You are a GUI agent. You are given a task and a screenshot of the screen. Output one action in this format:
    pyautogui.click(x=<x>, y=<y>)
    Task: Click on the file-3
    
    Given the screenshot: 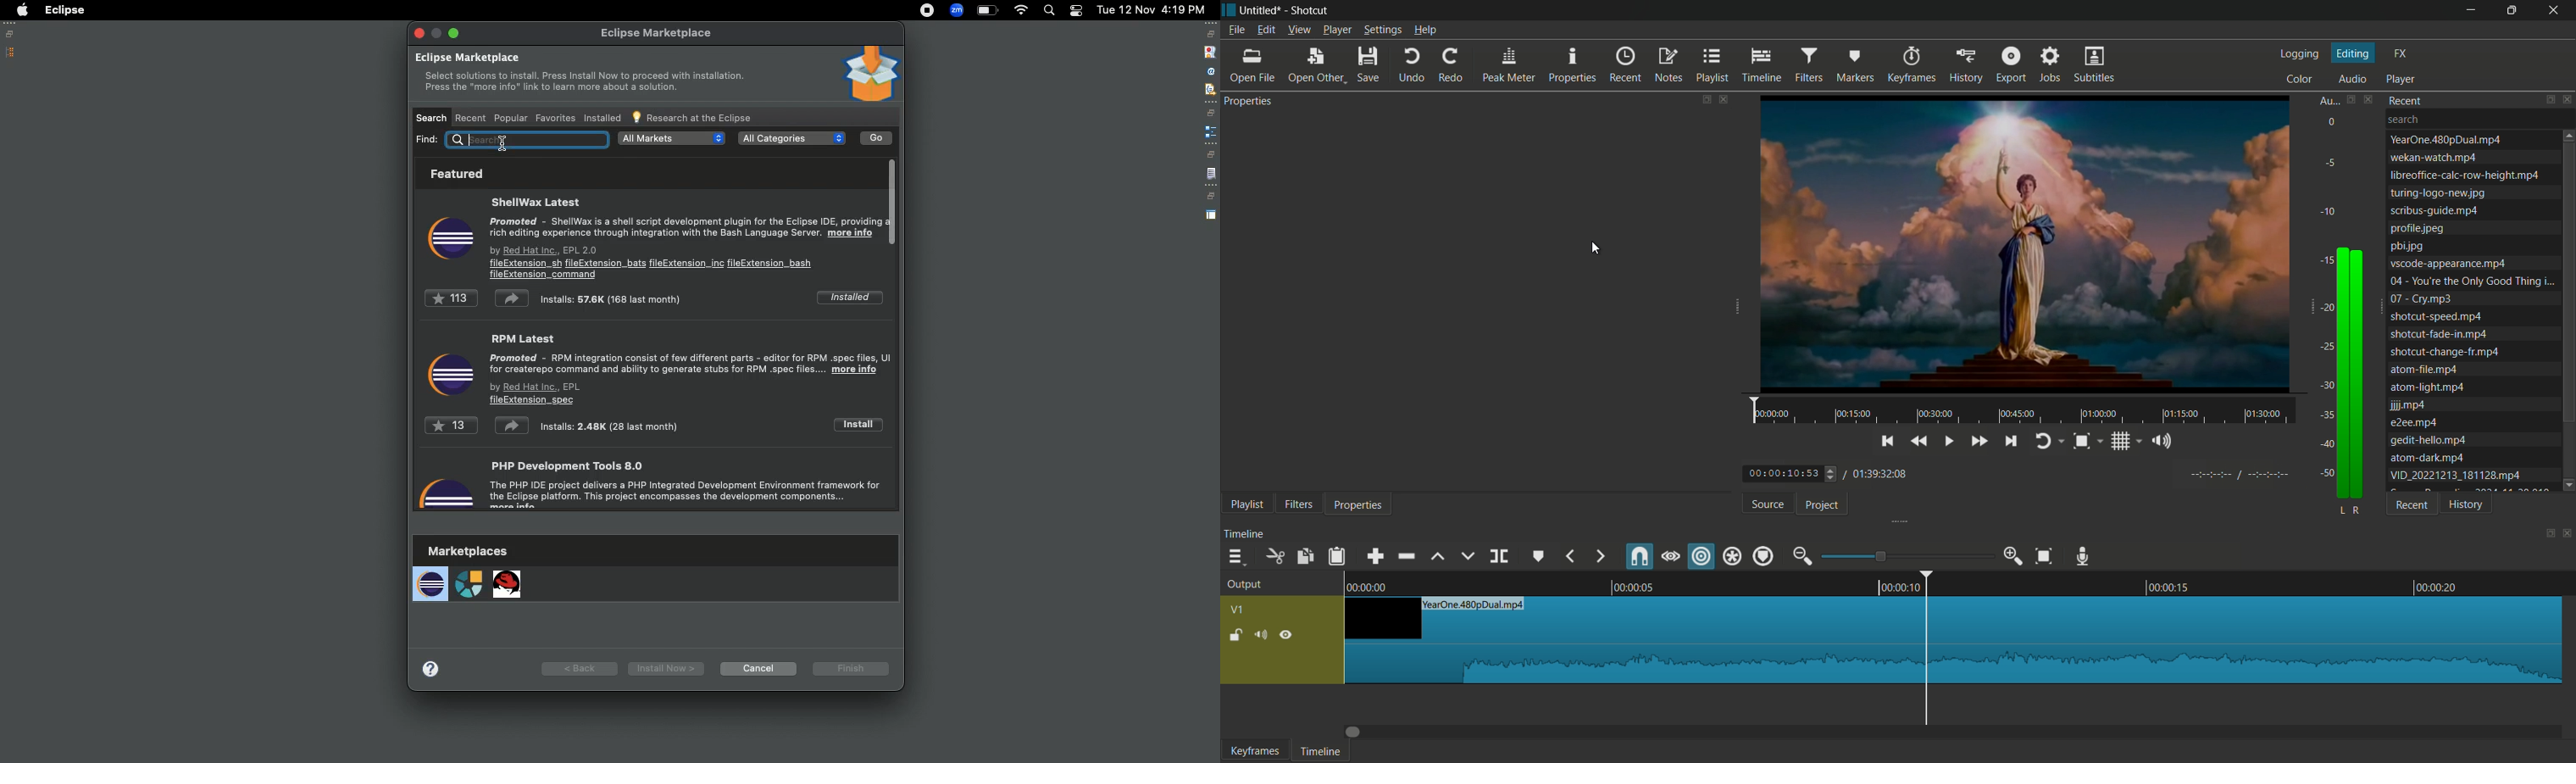 What is the action you would take?
    pyautogui.click(x=2462, y=175)
    